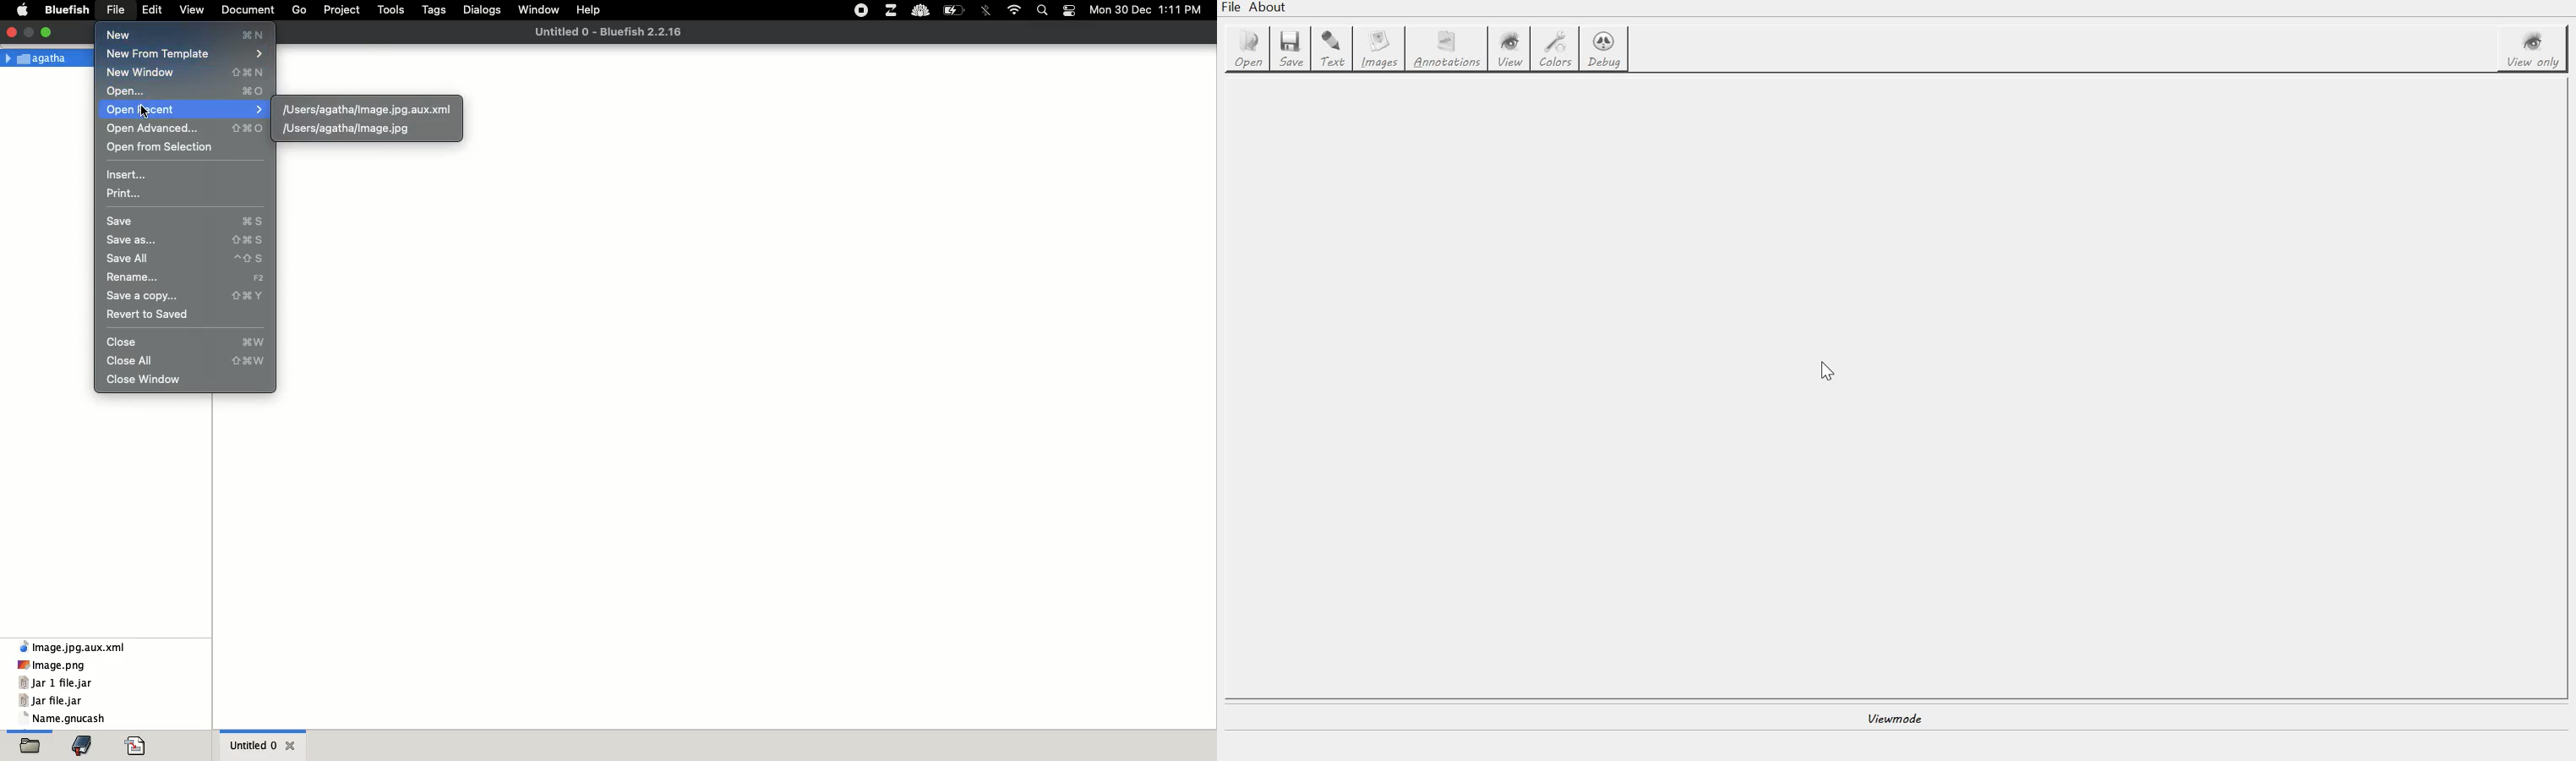 The width and height of the screenshot is (2576, 784). Describe the element at coordinates (145, 112) in the screenshot. I see `cursor` at that location.